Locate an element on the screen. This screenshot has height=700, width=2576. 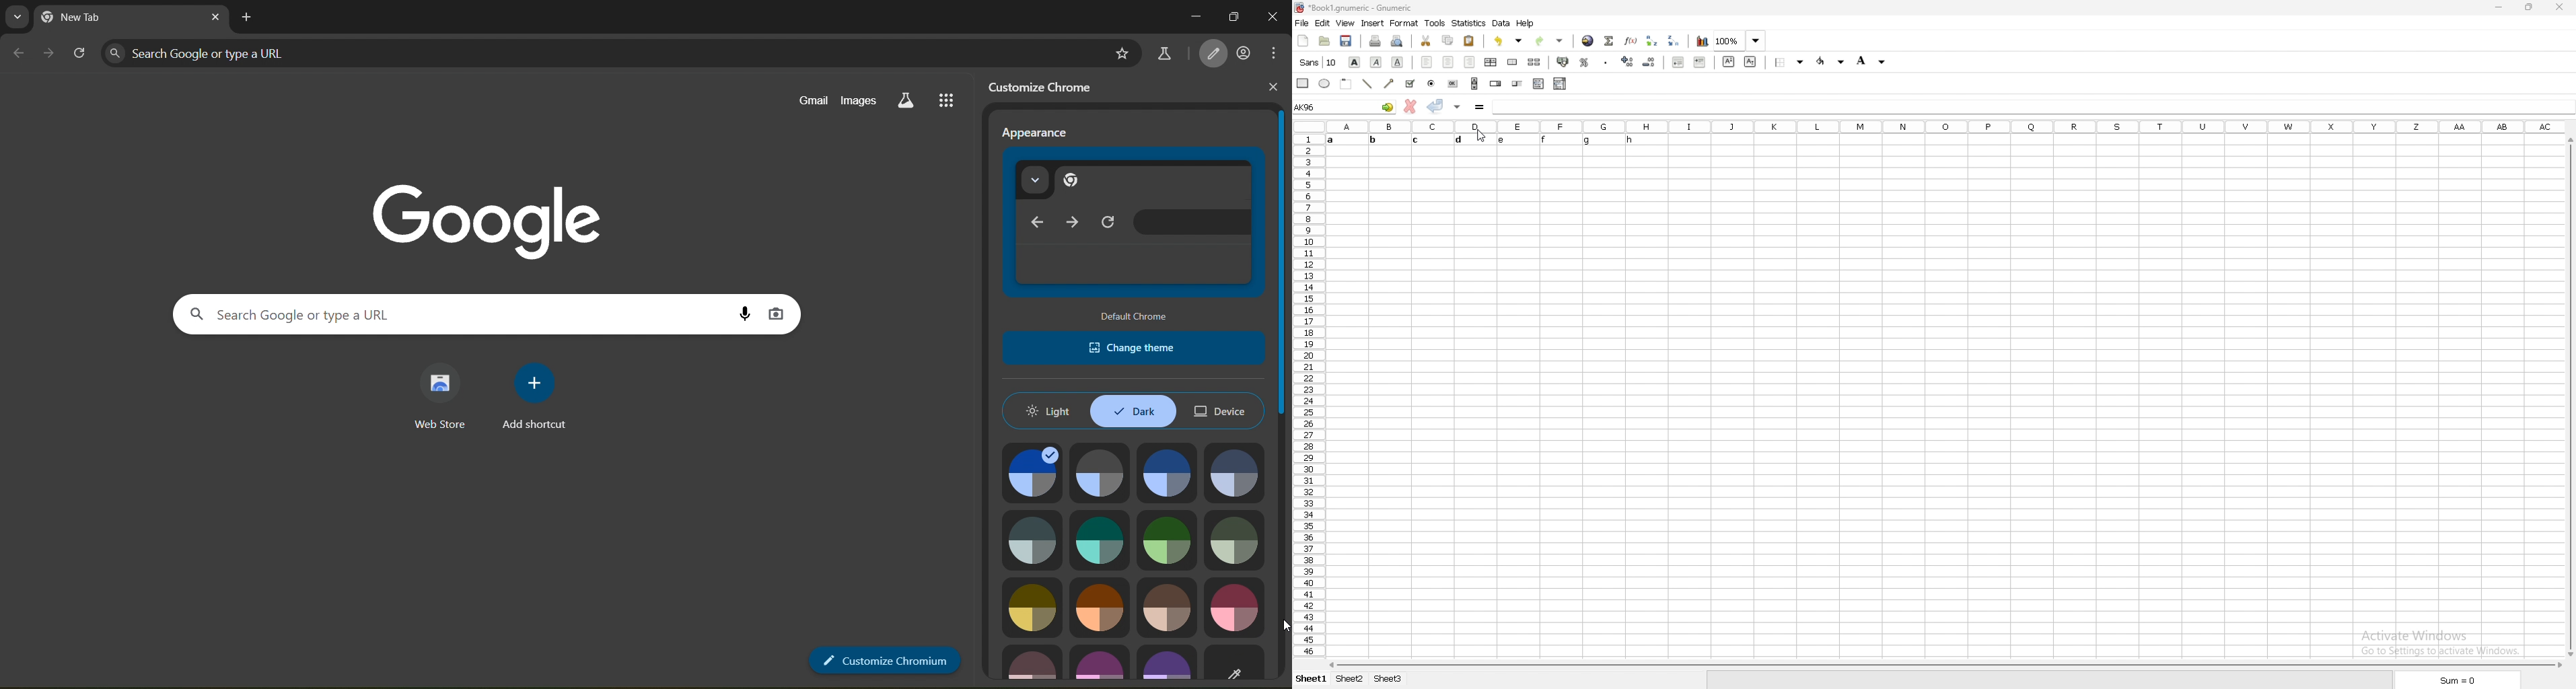
foreground is located at coordinates (1831, 61).